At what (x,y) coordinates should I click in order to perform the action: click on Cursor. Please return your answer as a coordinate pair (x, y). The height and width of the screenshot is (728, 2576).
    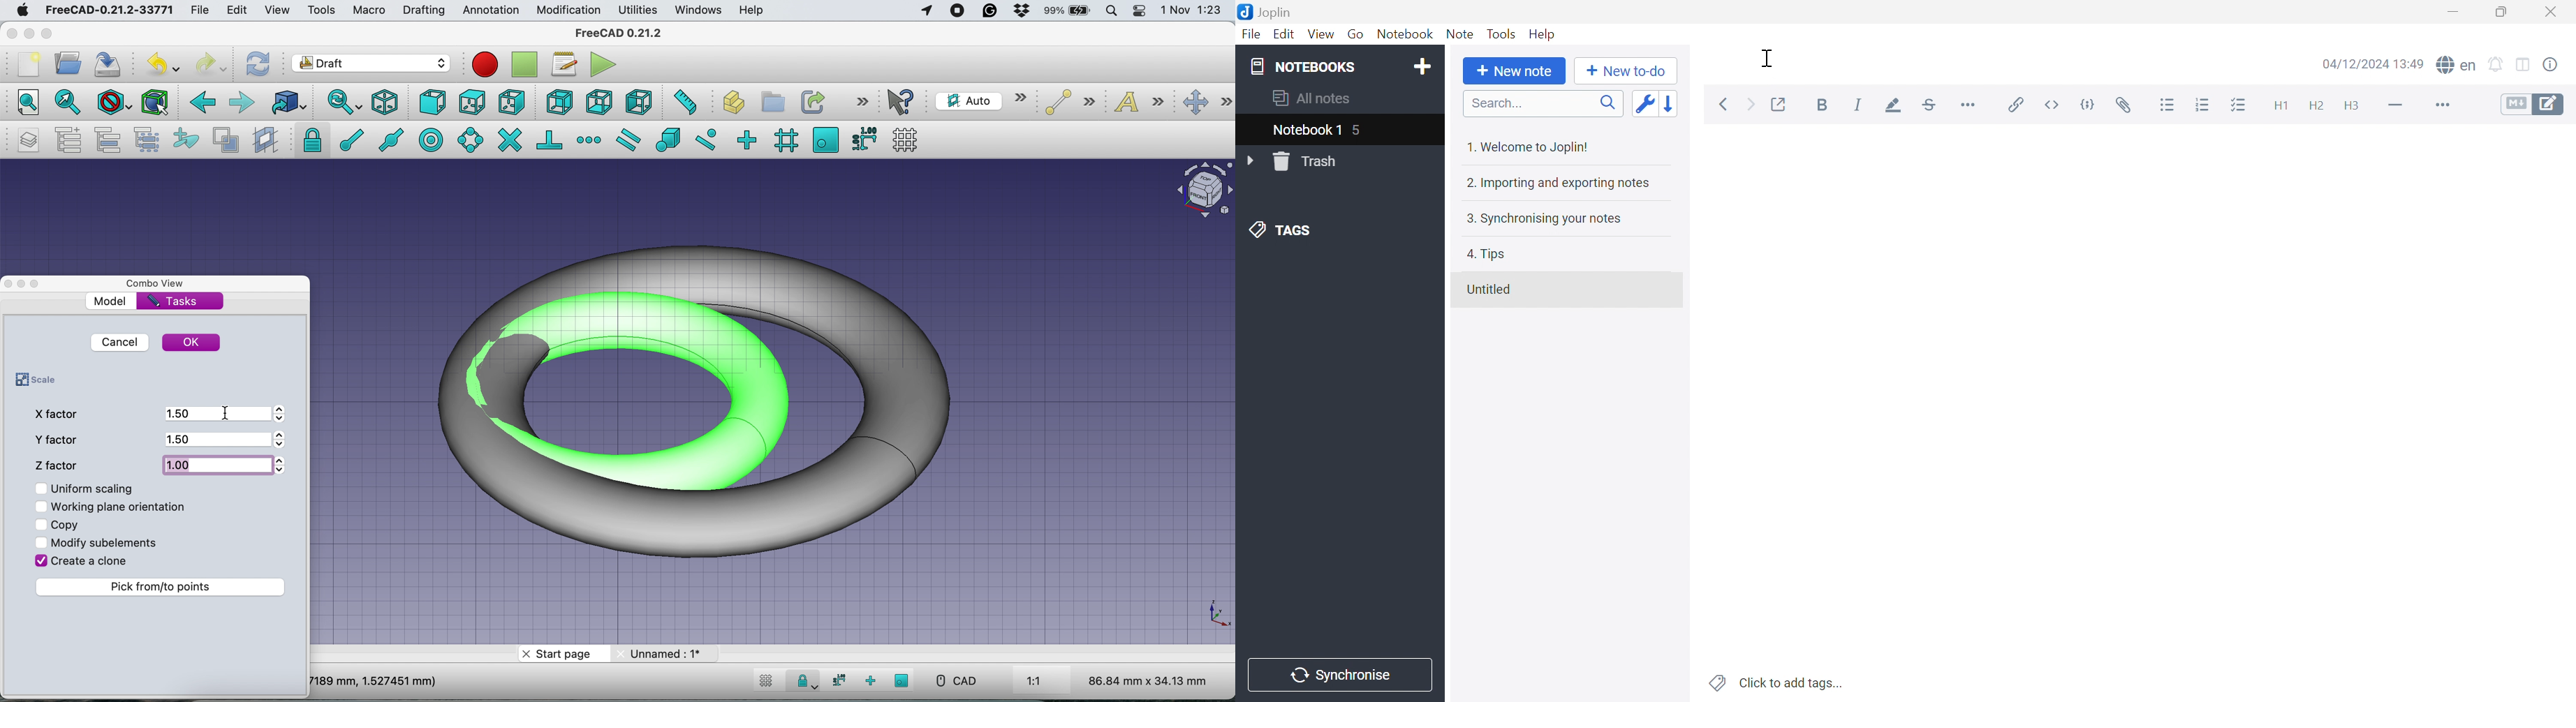
    Looking at the image, I should click on (1766, 59).